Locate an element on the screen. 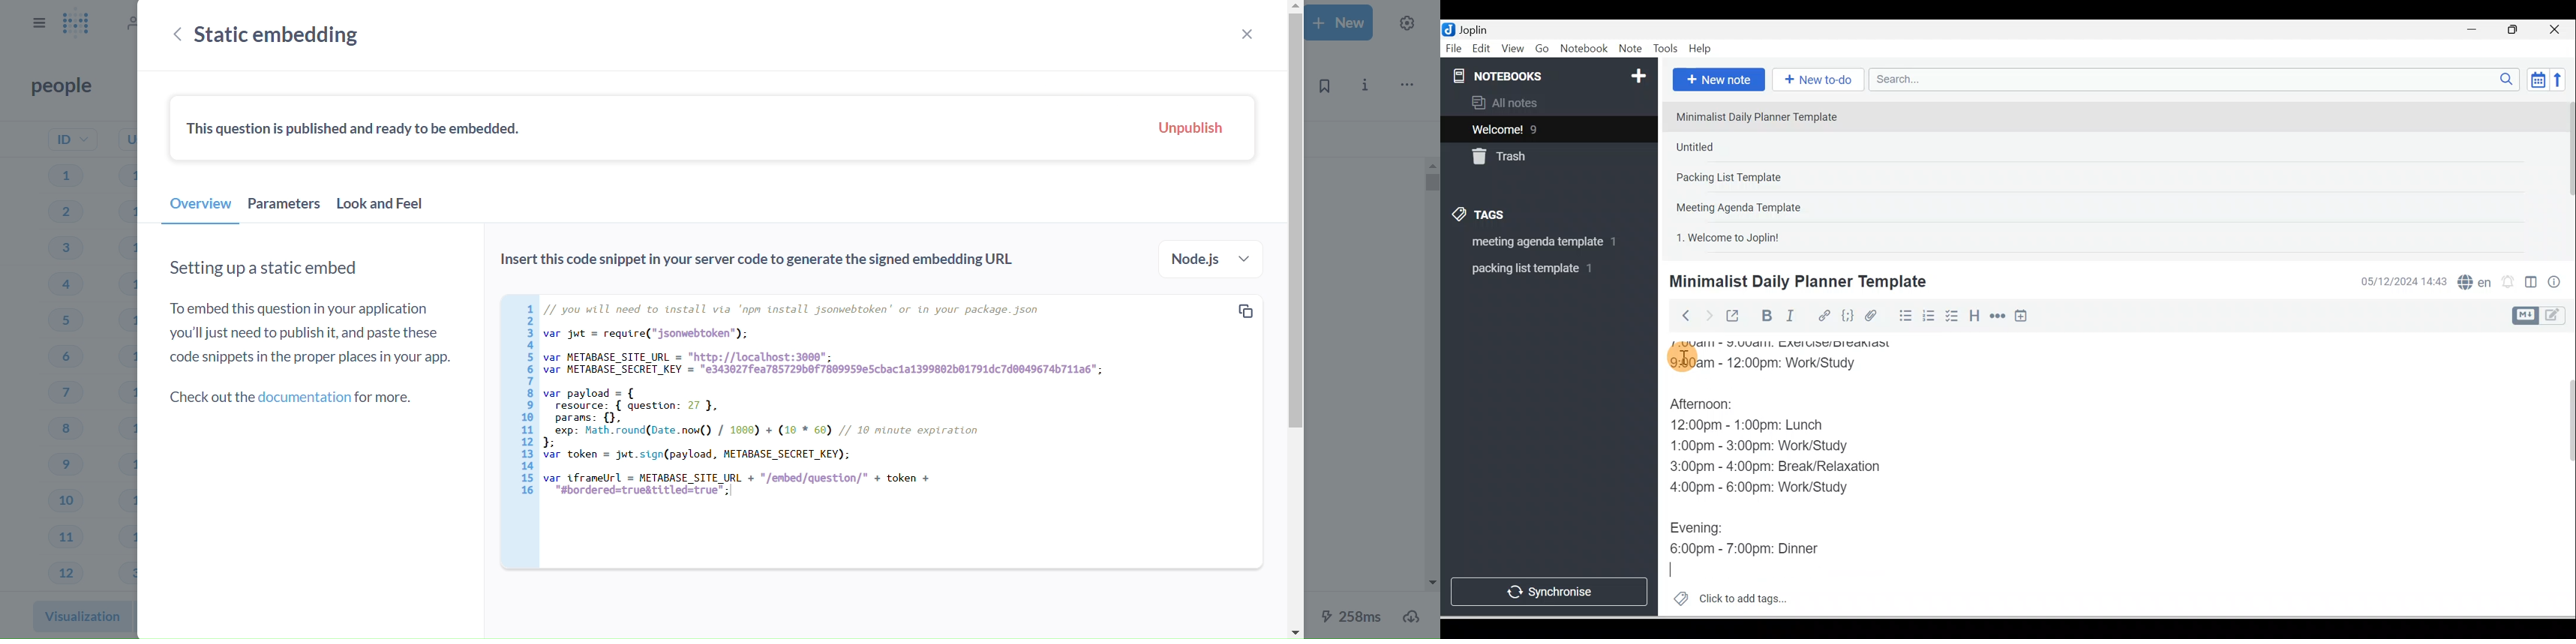 The image size is (2576, 644). Search bar is located at coordinates (2198, 79).